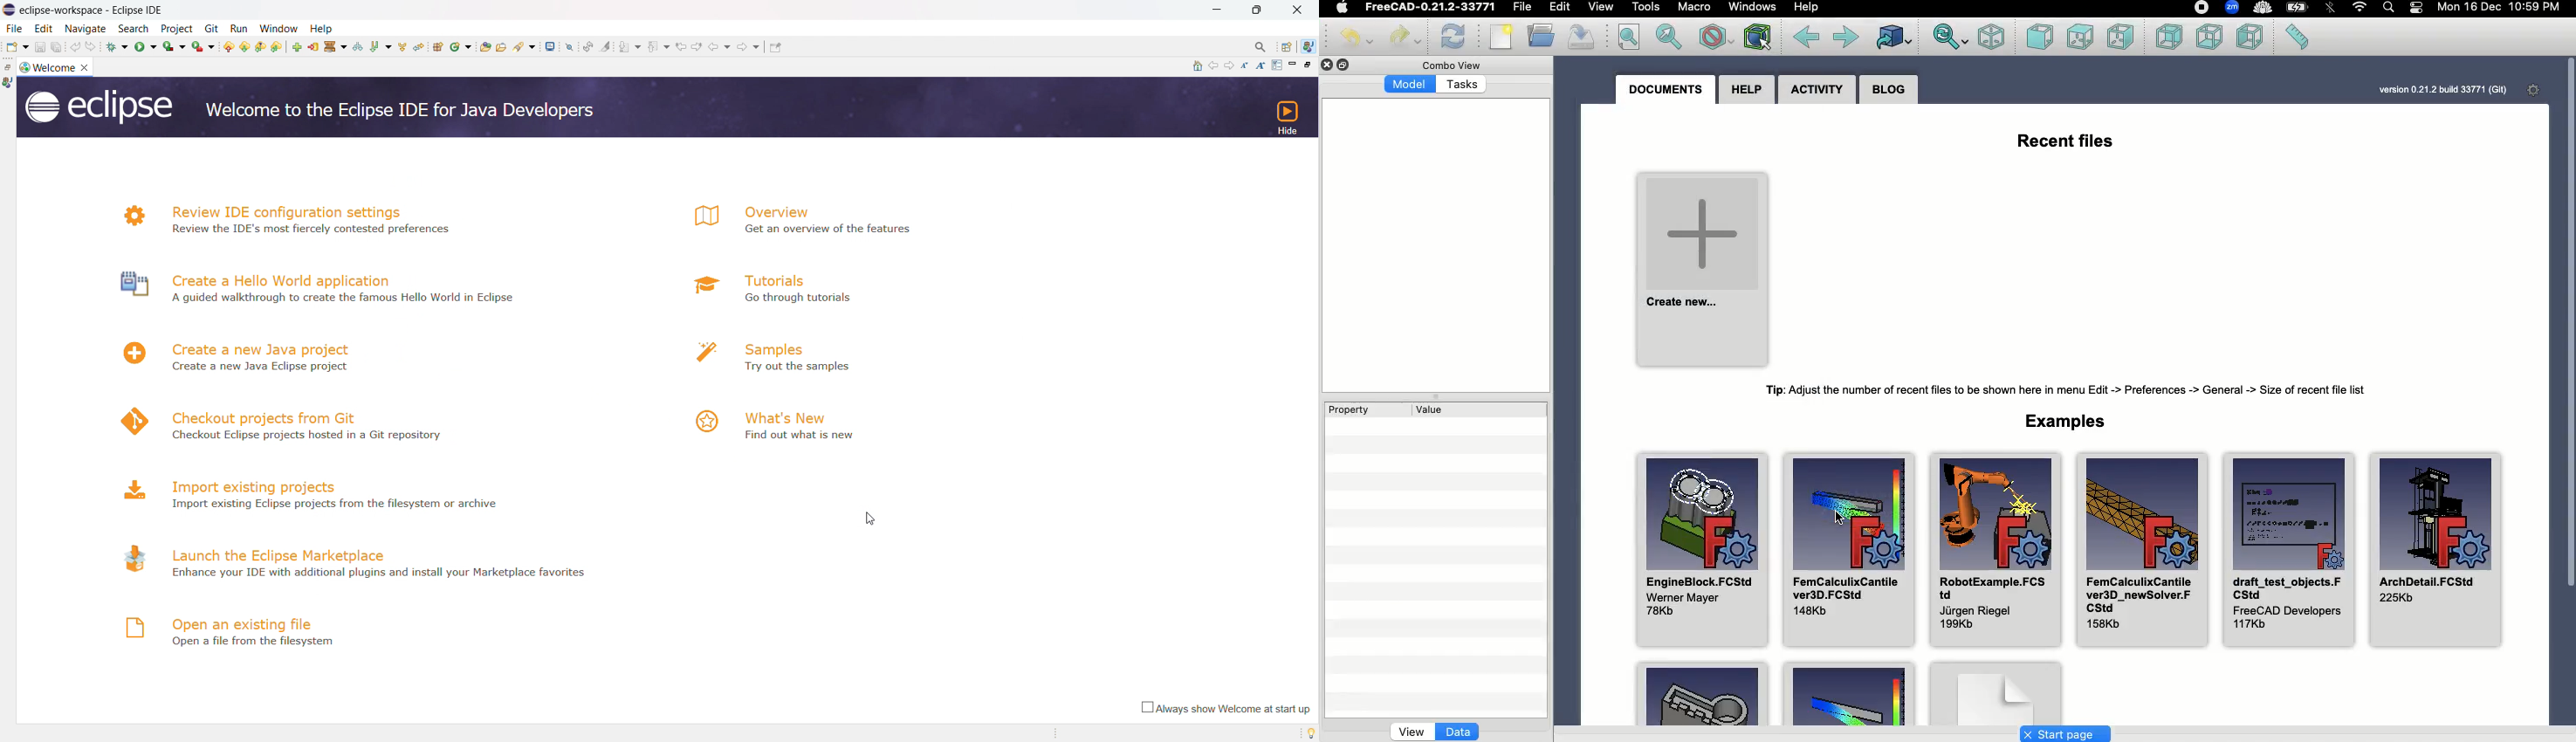 The height and width of the screenshot is (756, 2576). I want to click on logo, so click(131, 489).